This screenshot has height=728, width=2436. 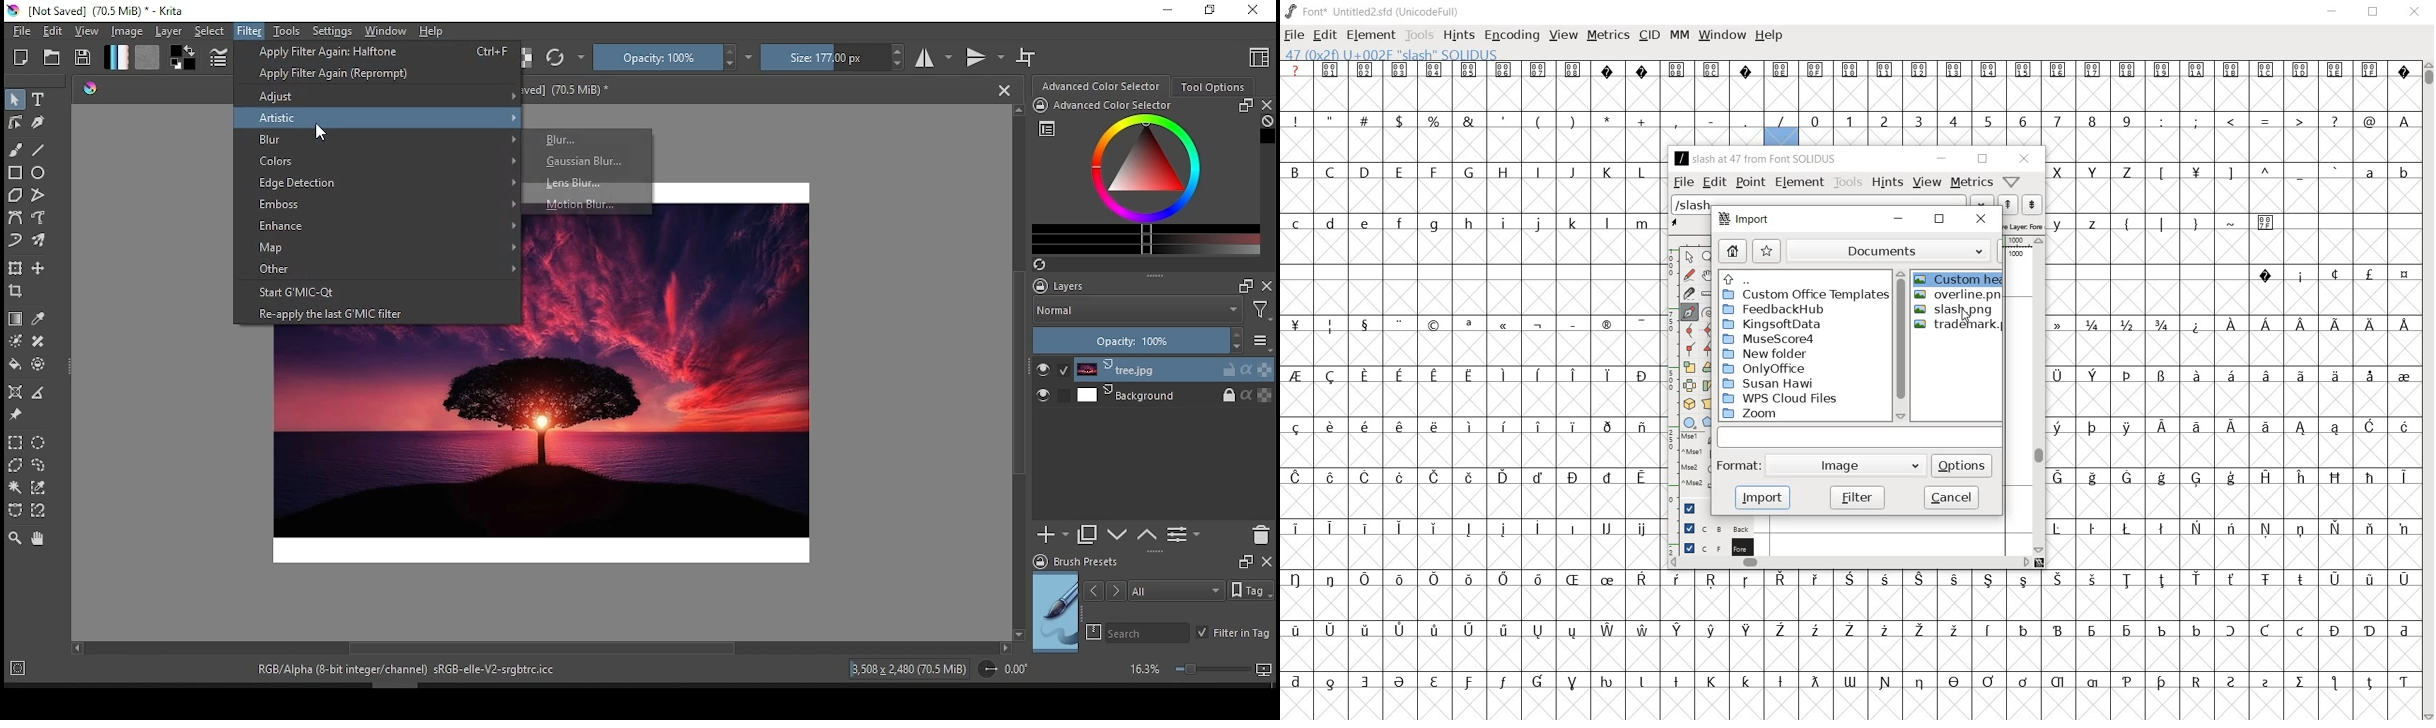 I want to click on empty cells, so click(x=2233, y=400).